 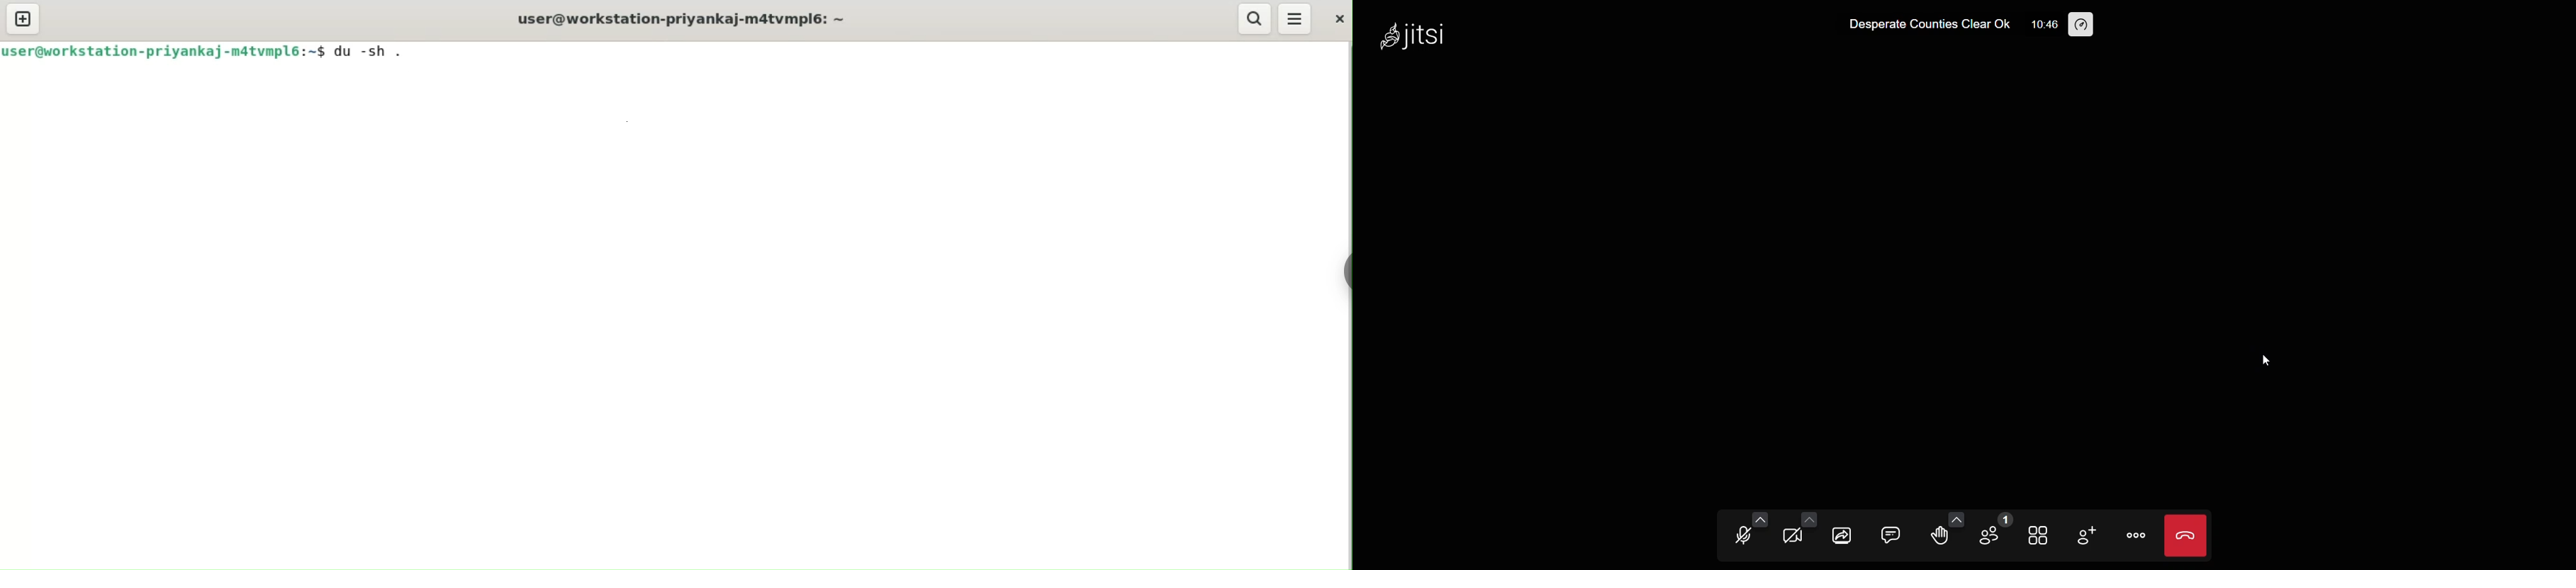 What do you see at coordinates (1792, 537) in the screenshot?
I see `camera` at bounding box center [1792, 537].